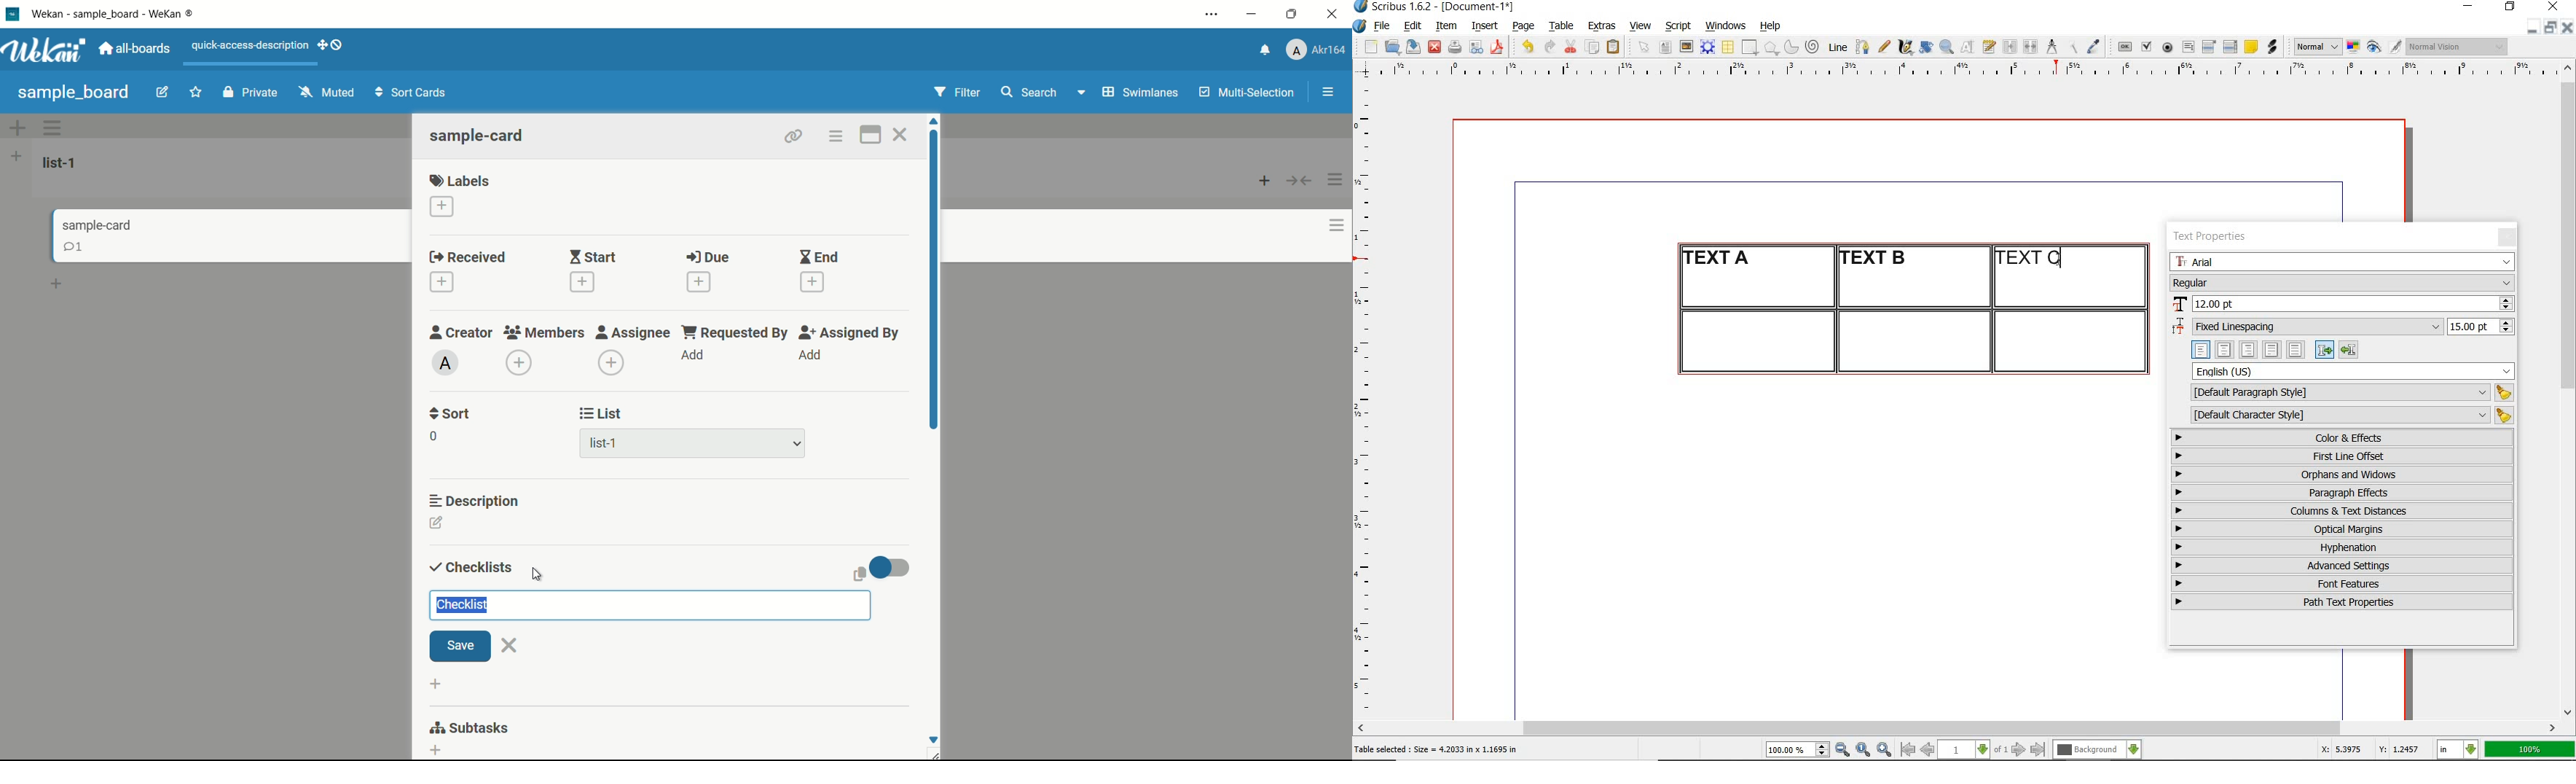 The image size is (2576, 784). I want to click on start, so click(594, 257).